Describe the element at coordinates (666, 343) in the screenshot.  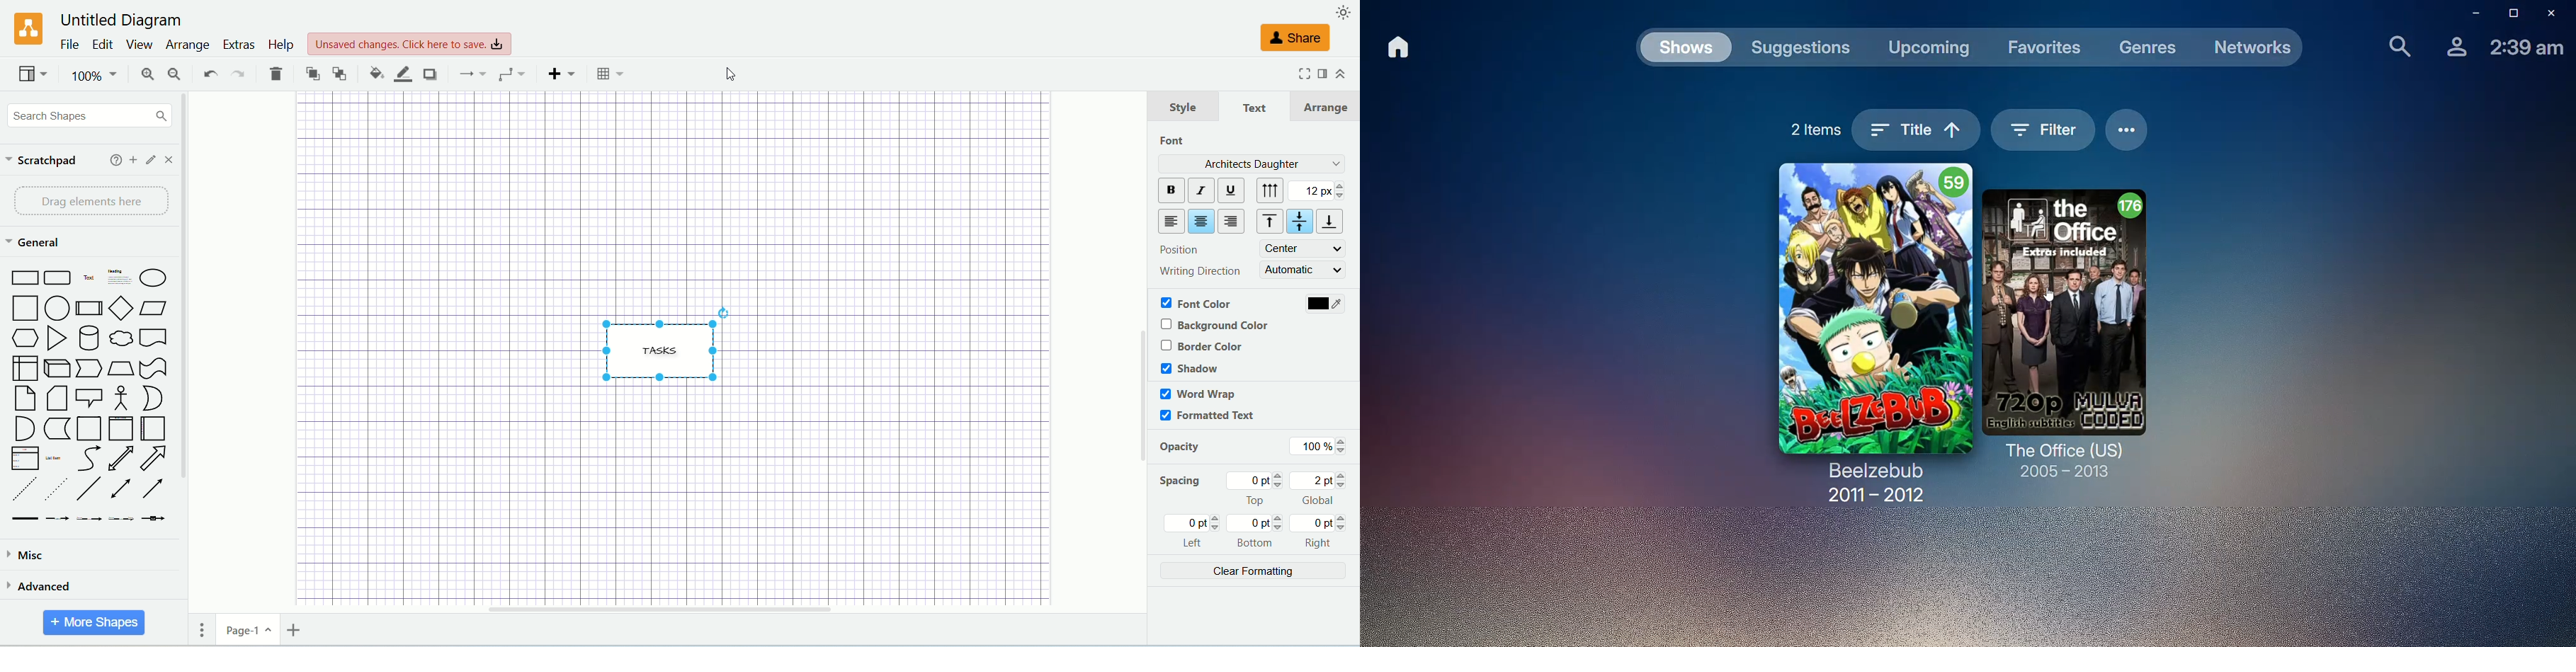
I see `Tasks` at that location.